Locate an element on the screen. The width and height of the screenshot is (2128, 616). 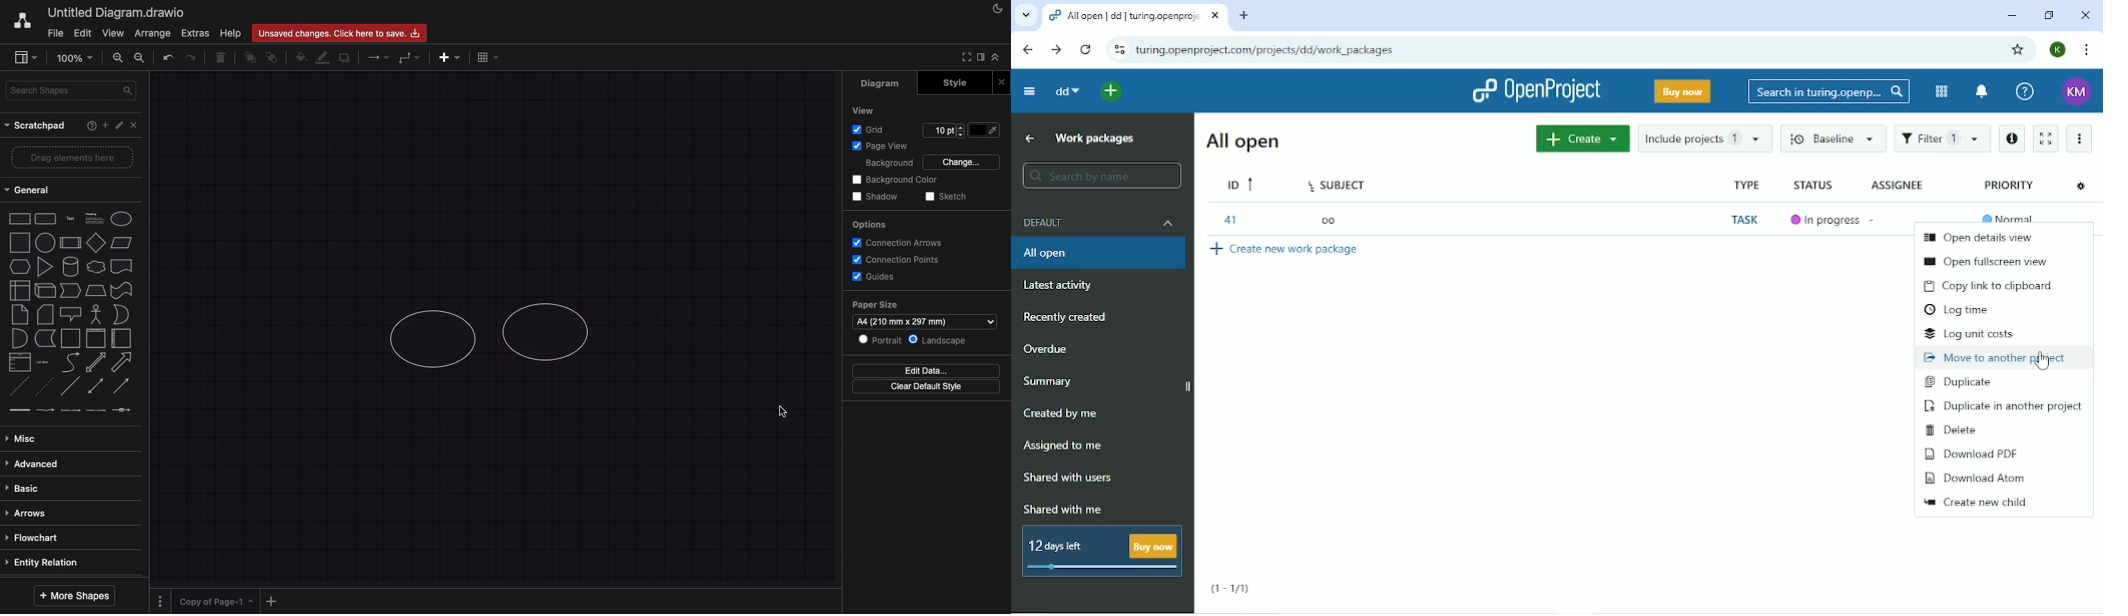
view is located at coordinates (23, 56).